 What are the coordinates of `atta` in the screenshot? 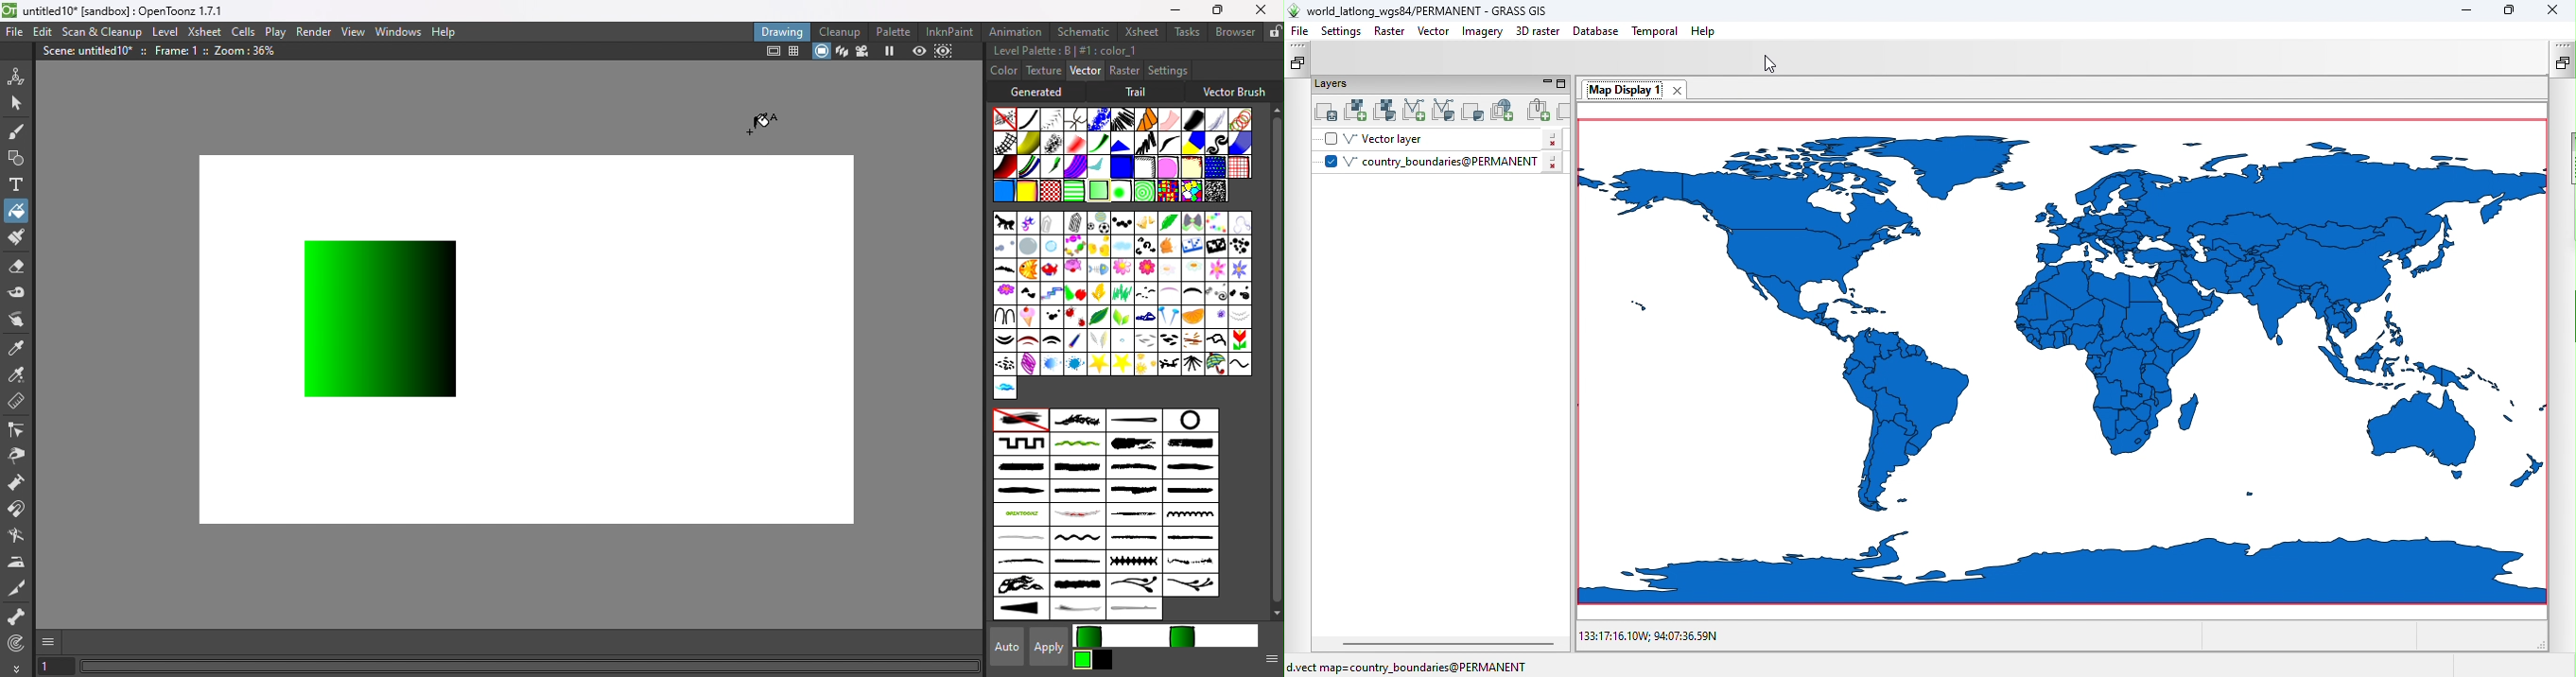 It's located at (1076, 222).